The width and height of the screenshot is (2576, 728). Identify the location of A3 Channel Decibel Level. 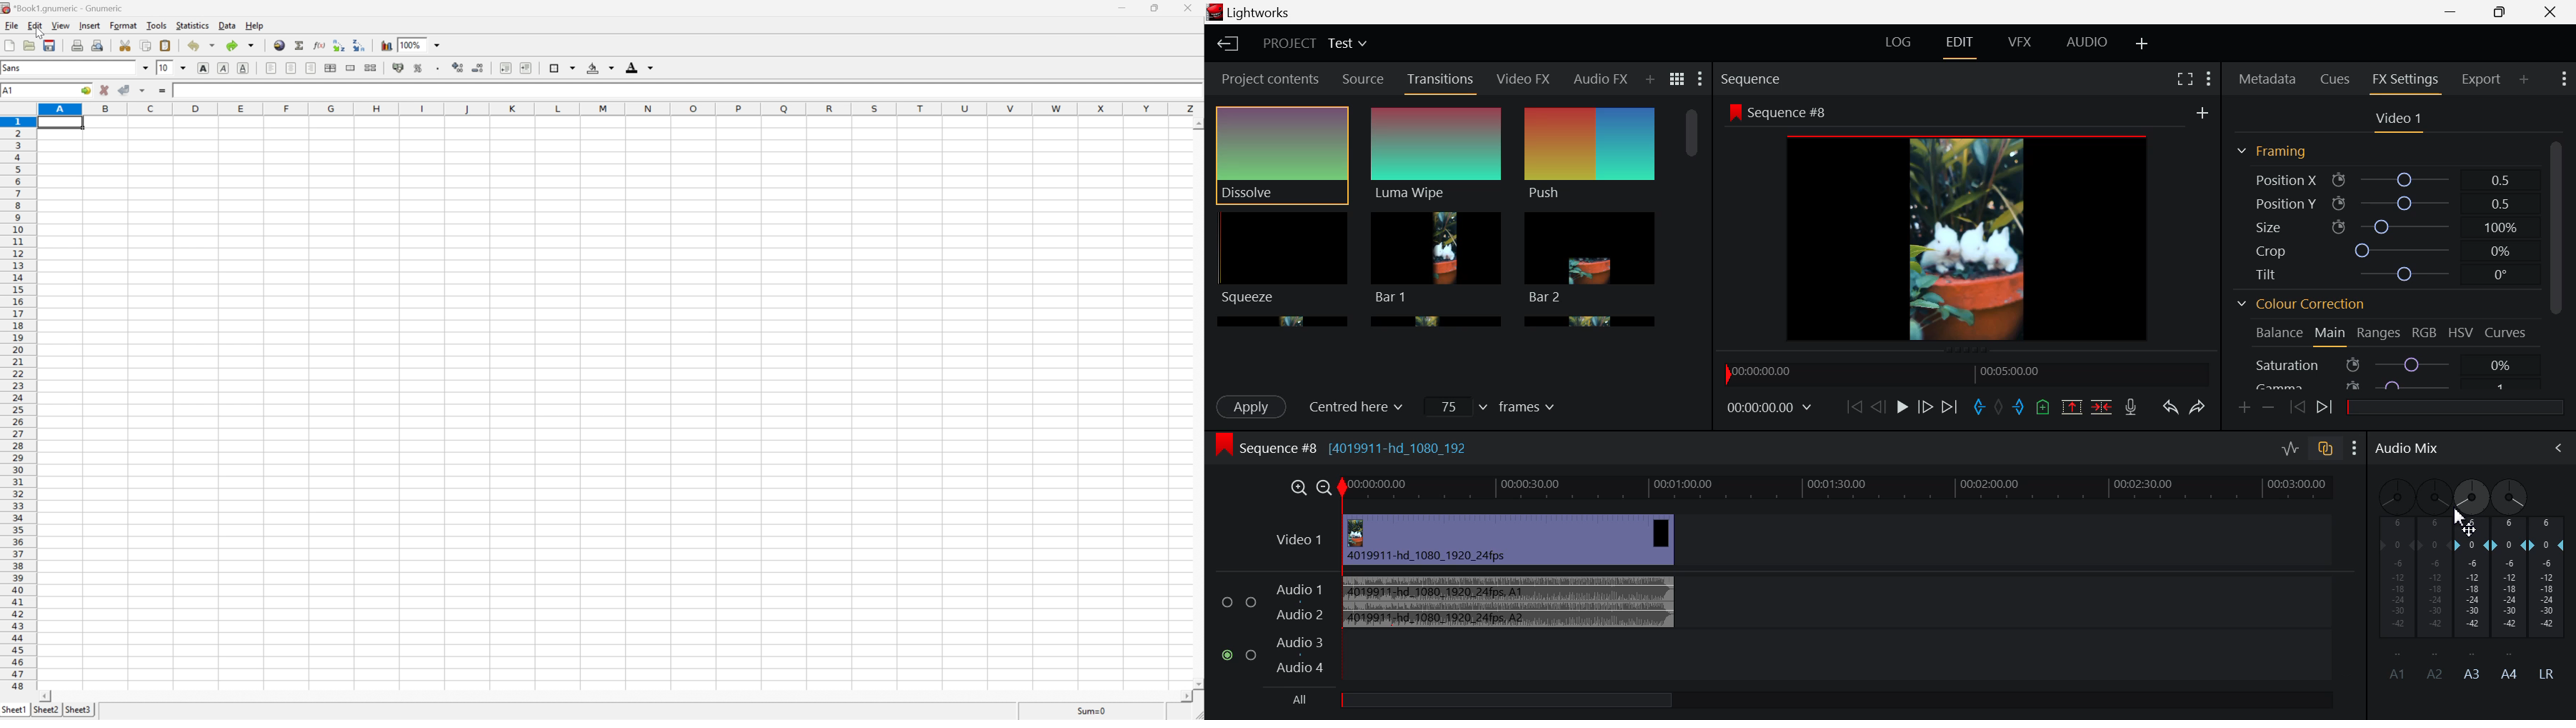
(2472, 601).